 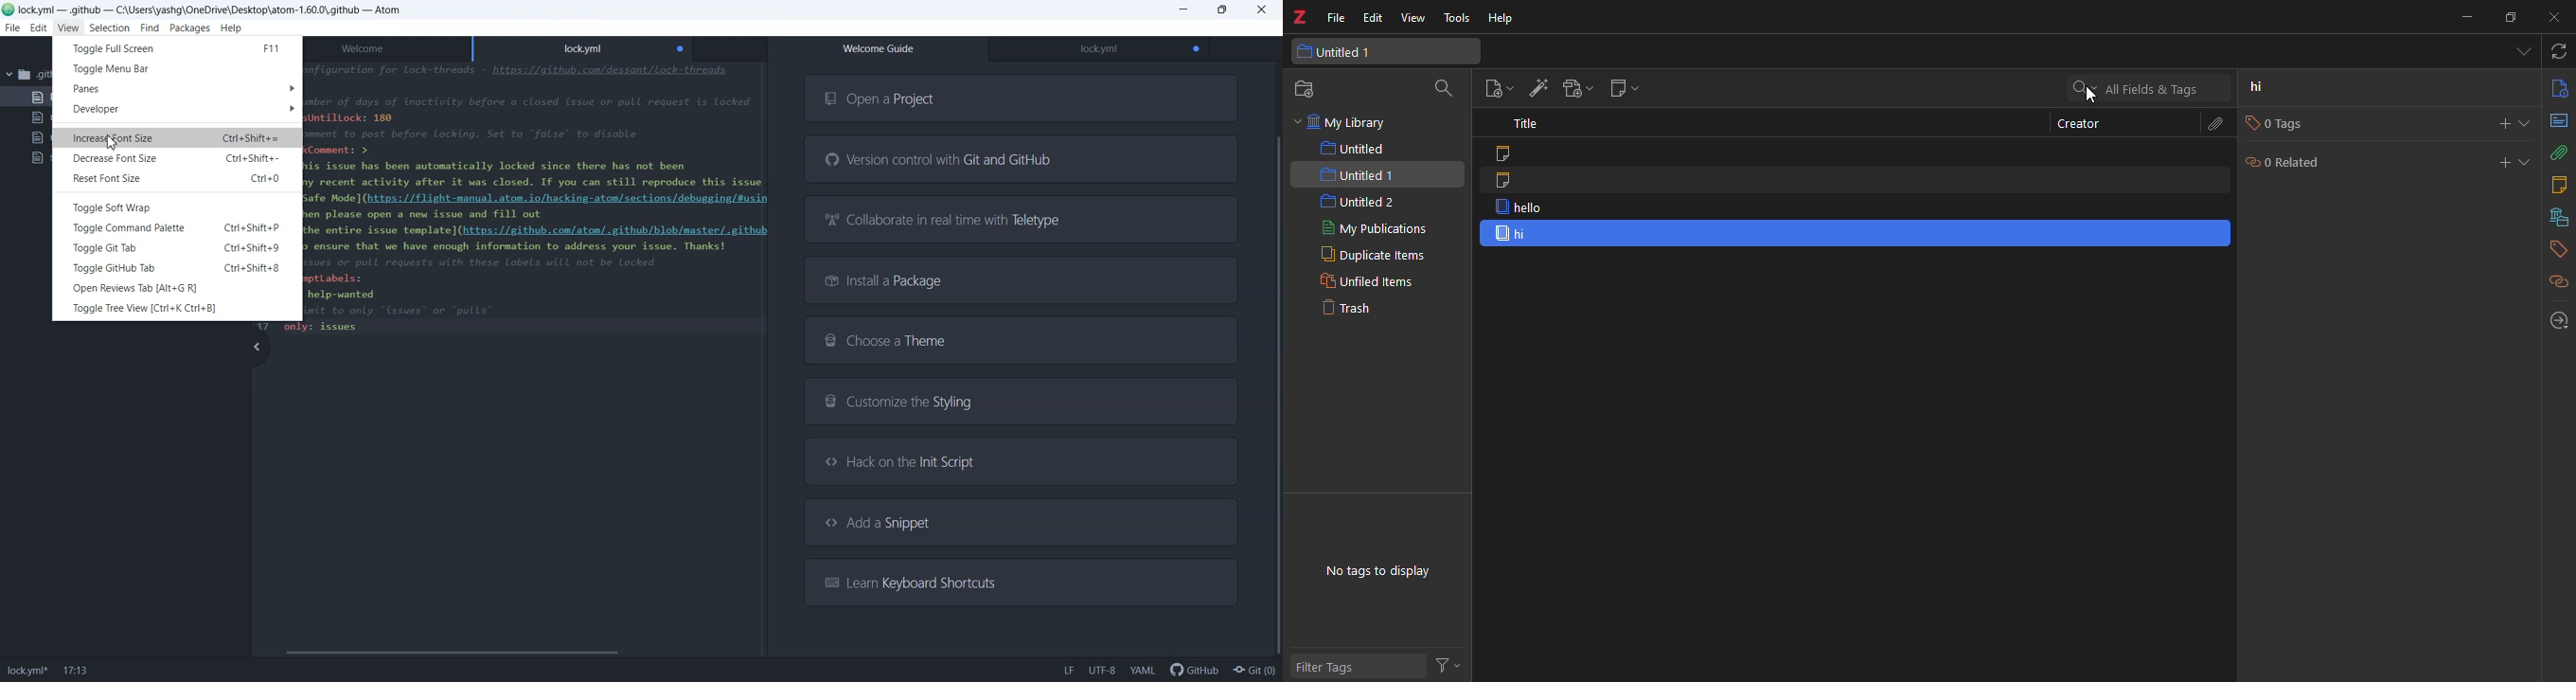 I want to click on add, so click(x=2499, y=162).